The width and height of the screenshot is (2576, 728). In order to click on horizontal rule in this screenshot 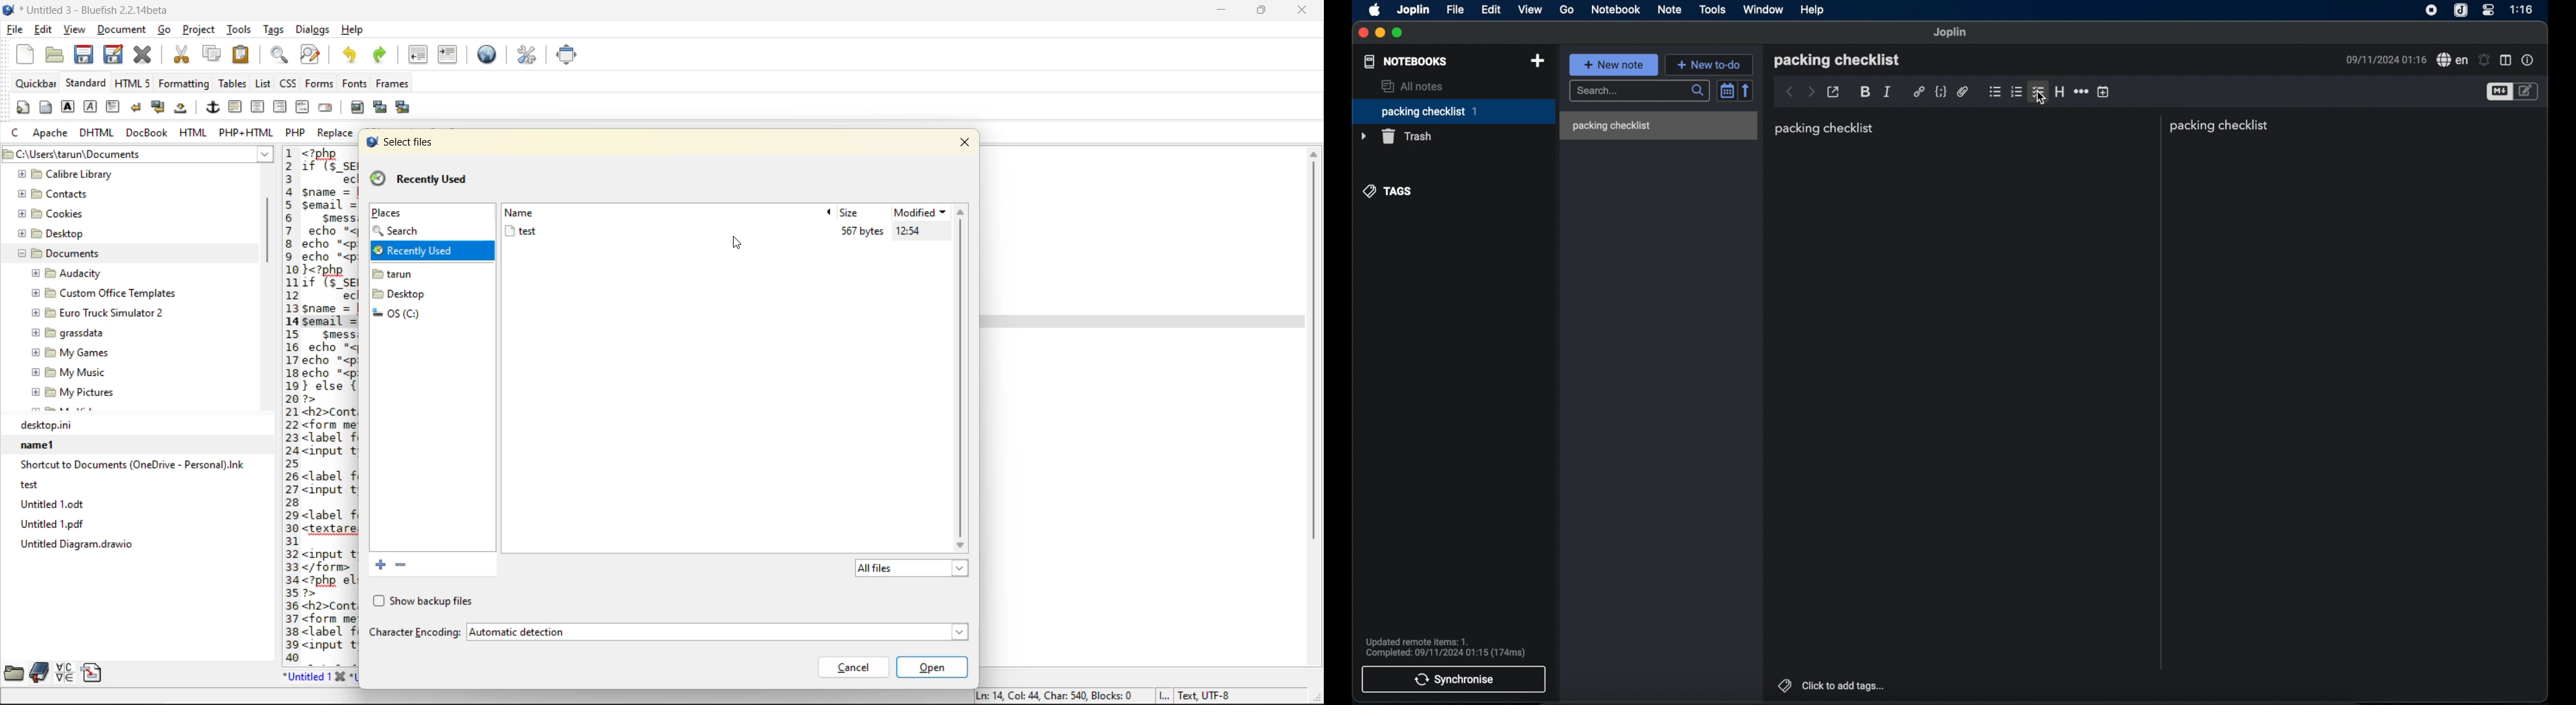, I will do `click(236, 107)`.